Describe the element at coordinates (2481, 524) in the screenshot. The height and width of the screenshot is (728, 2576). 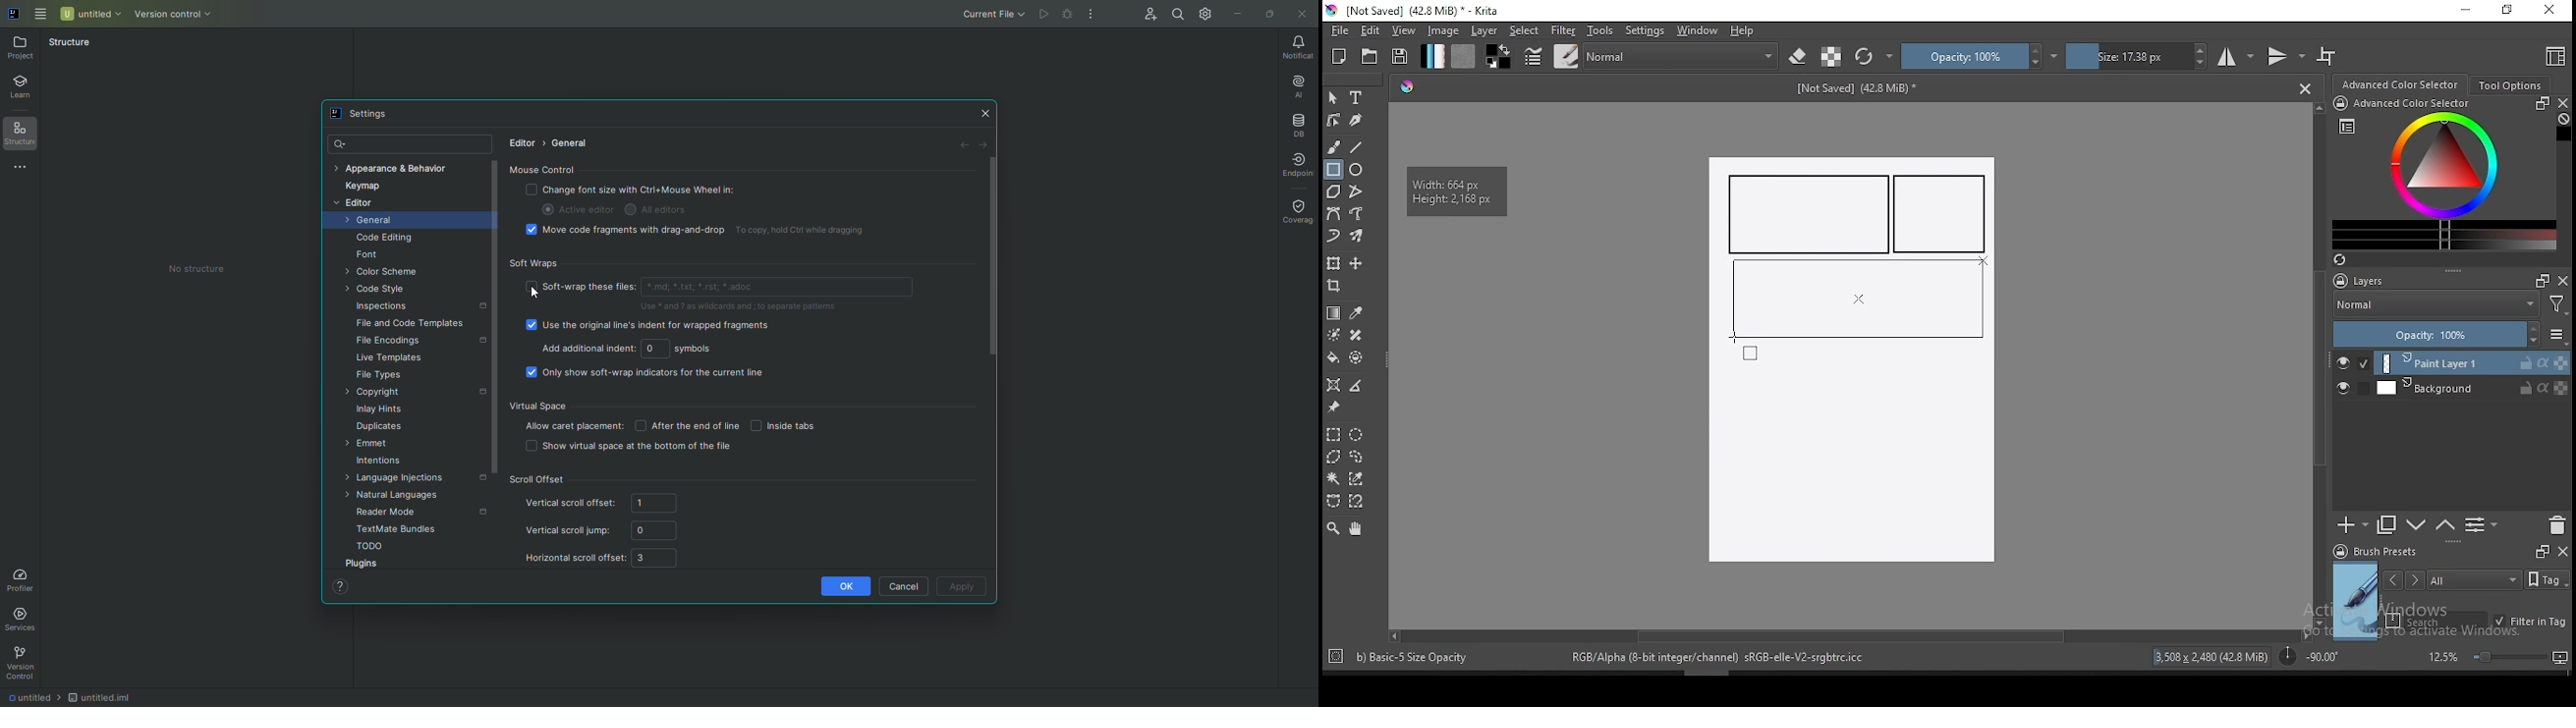
I see `view or change layer properties` at that location.